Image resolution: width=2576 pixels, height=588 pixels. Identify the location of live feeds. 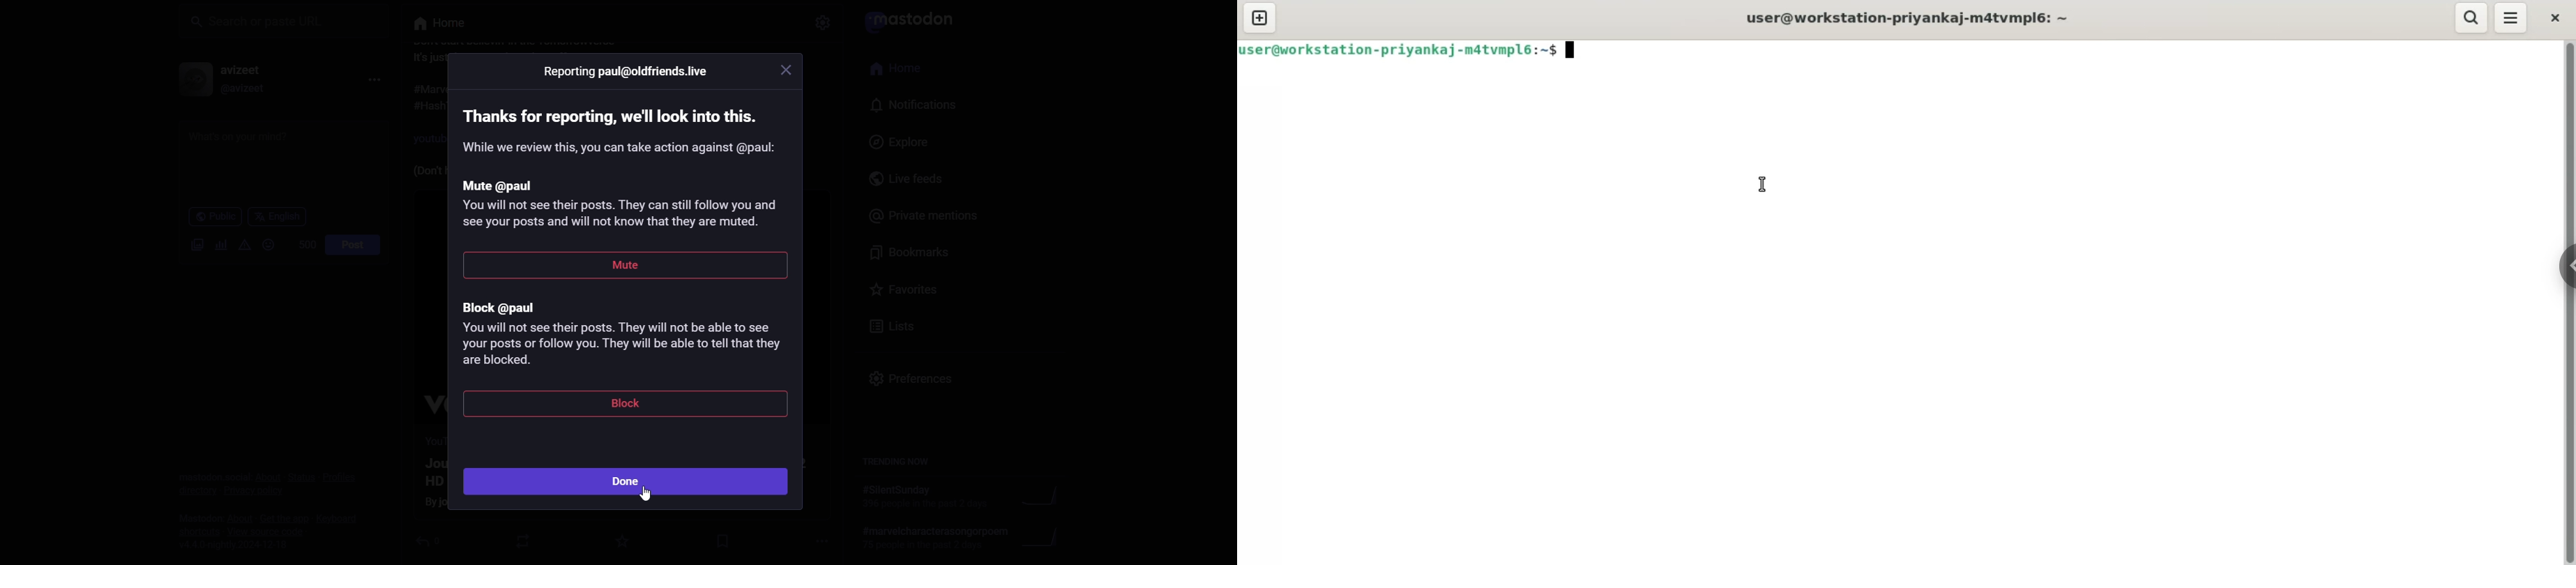
(910, 180).